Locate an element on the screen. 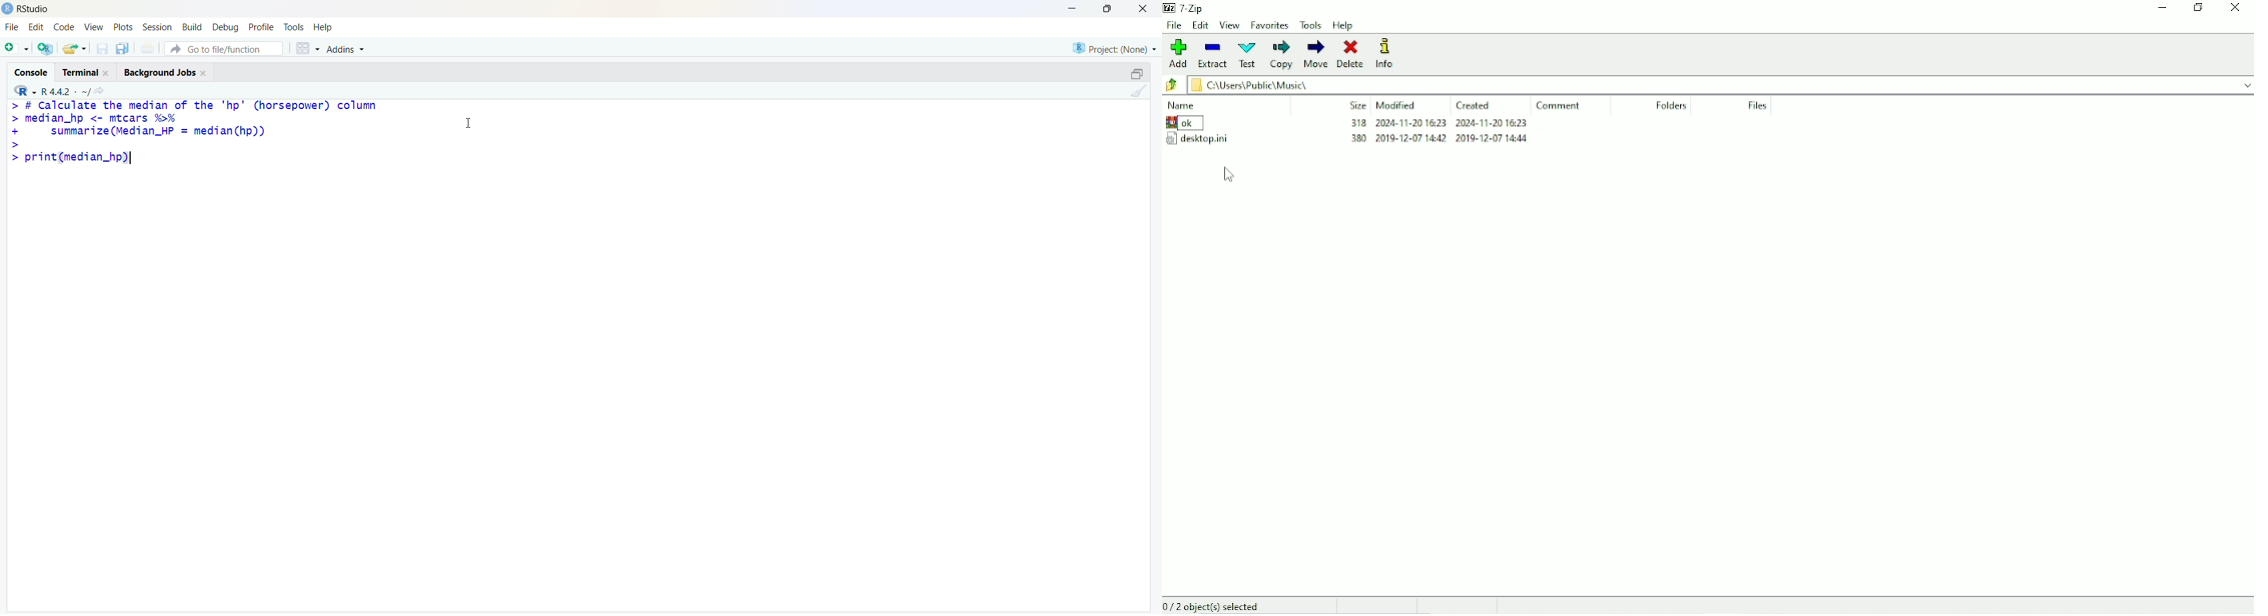  > # Calculate the median of the "hp" (horsepower) column
> median_hp <- mtcars %%

+ summarize (Median_HP = median(hp))

> is located at coordinates (195, 125).